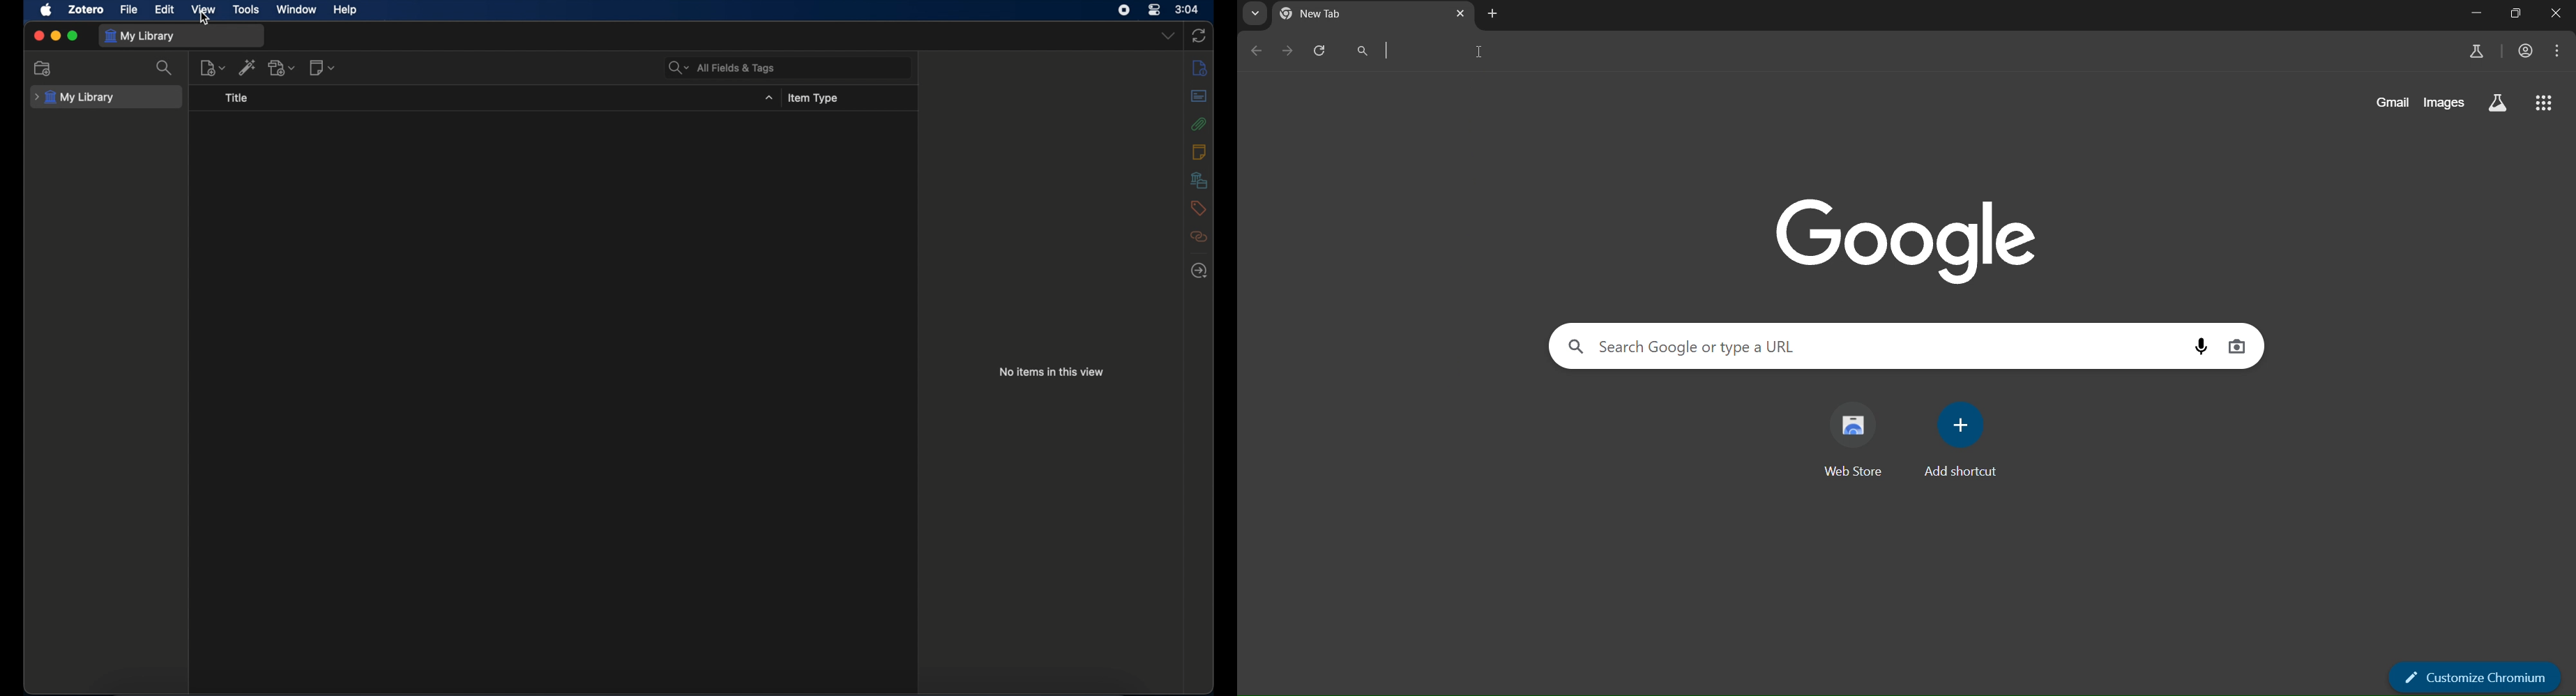 The height and width of the screenshot is (700, 2576). Describe the element at coordinates (770, 98) in the screenshot. I see `dropdown` at that location.